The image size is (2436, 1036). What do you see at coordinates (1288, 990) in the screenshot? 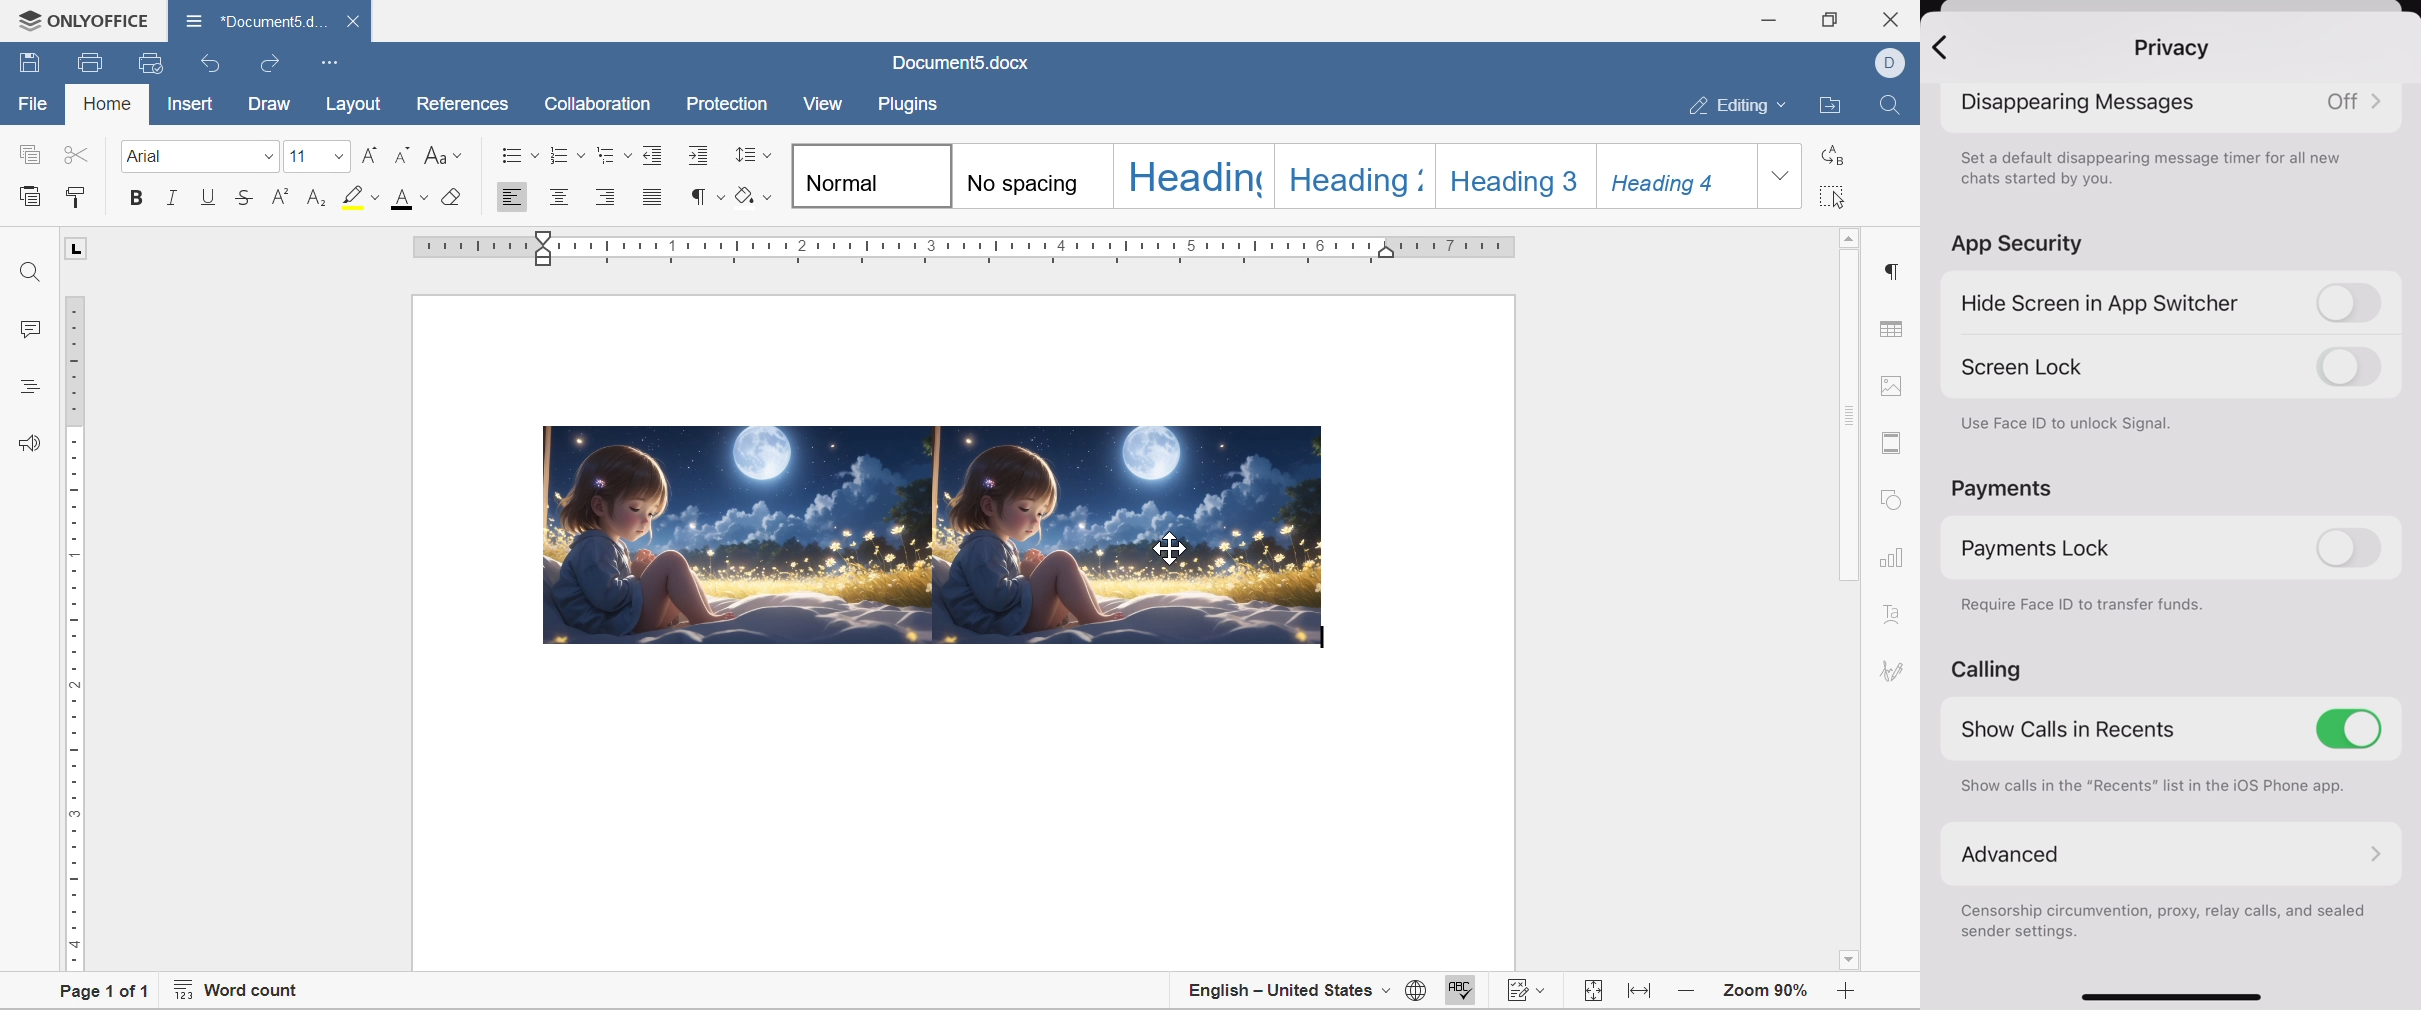
I see `english - united states` at bounding box center [1288, 990].